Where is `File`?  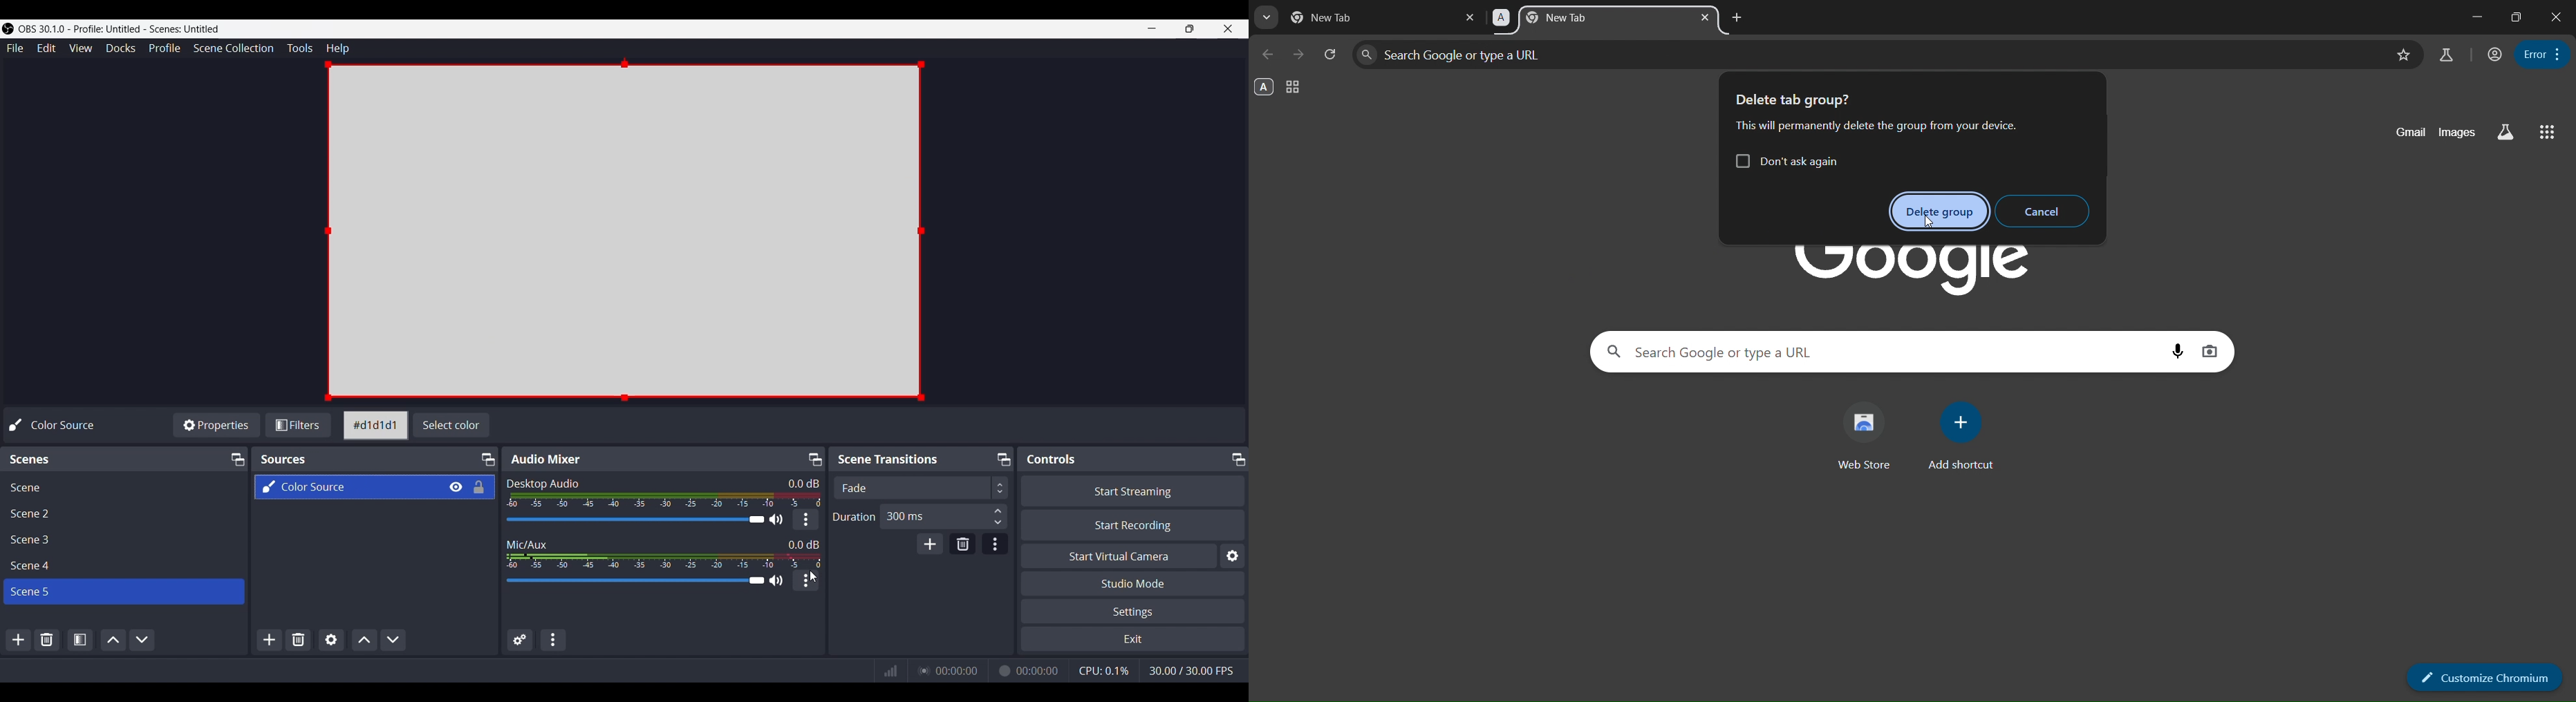 File is located at coordinates (14, 47).